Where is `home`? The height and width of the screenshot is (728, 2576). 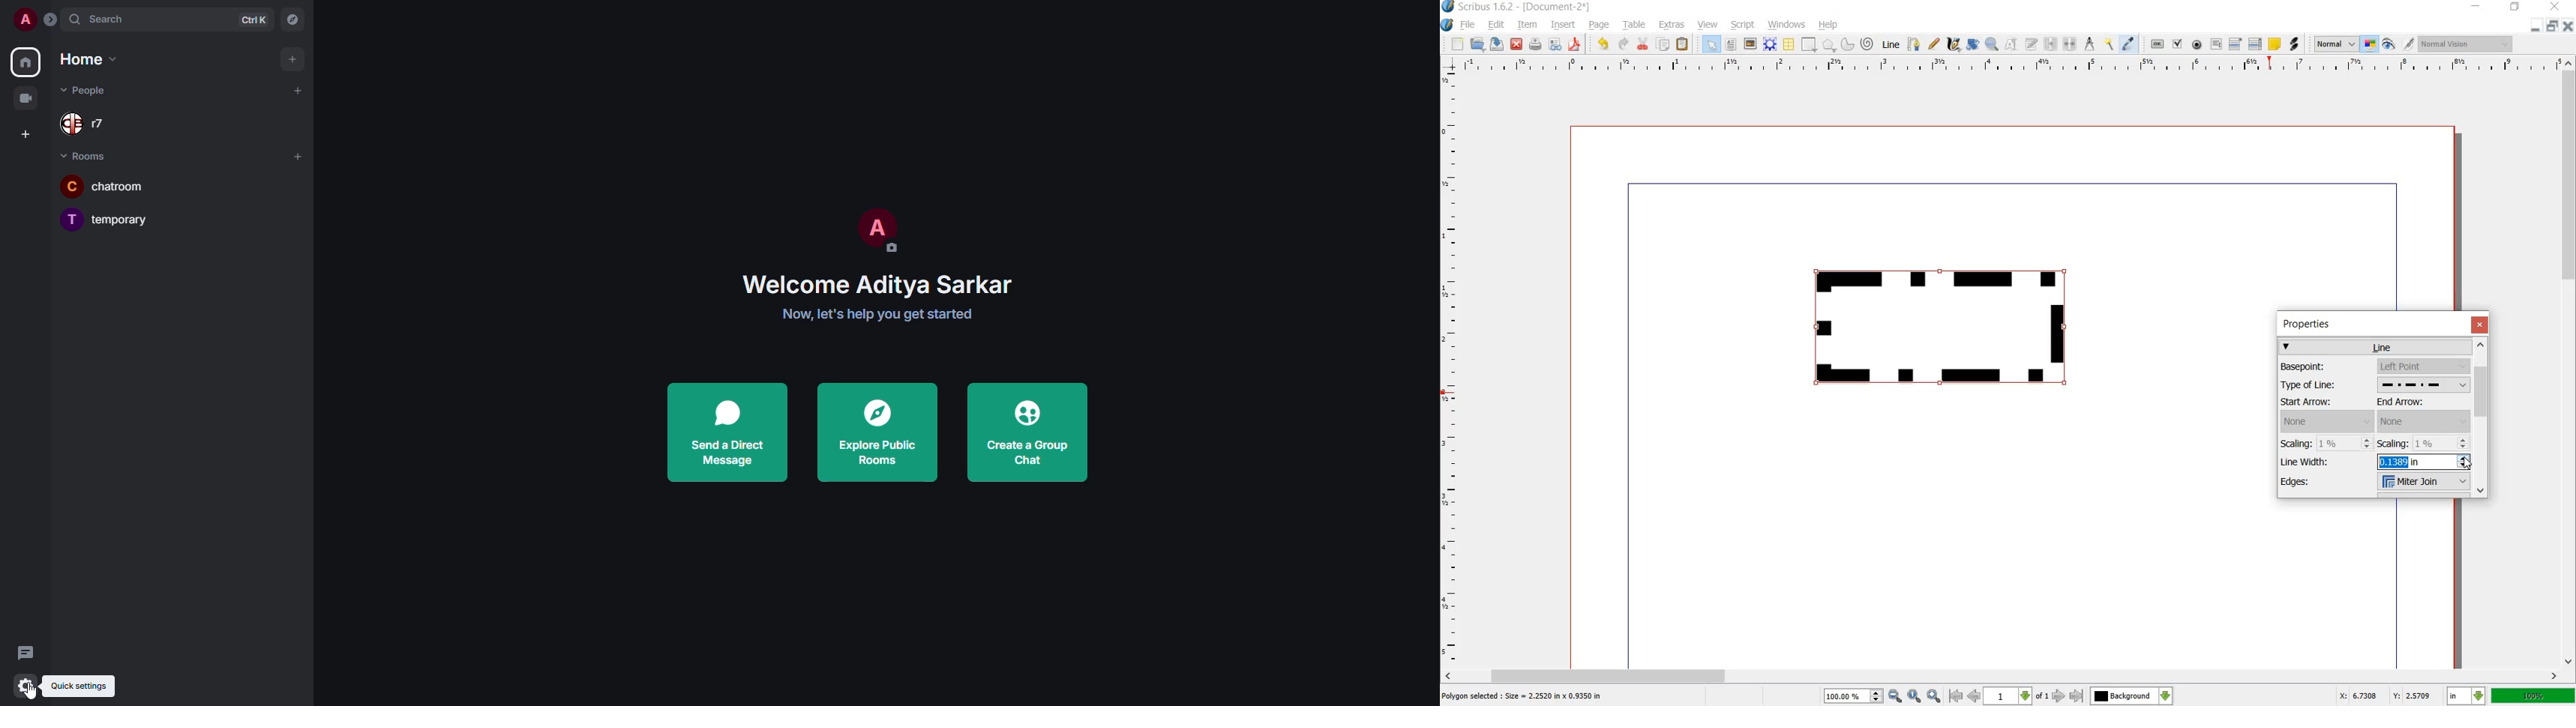 home is located at coordinates (88, 57).